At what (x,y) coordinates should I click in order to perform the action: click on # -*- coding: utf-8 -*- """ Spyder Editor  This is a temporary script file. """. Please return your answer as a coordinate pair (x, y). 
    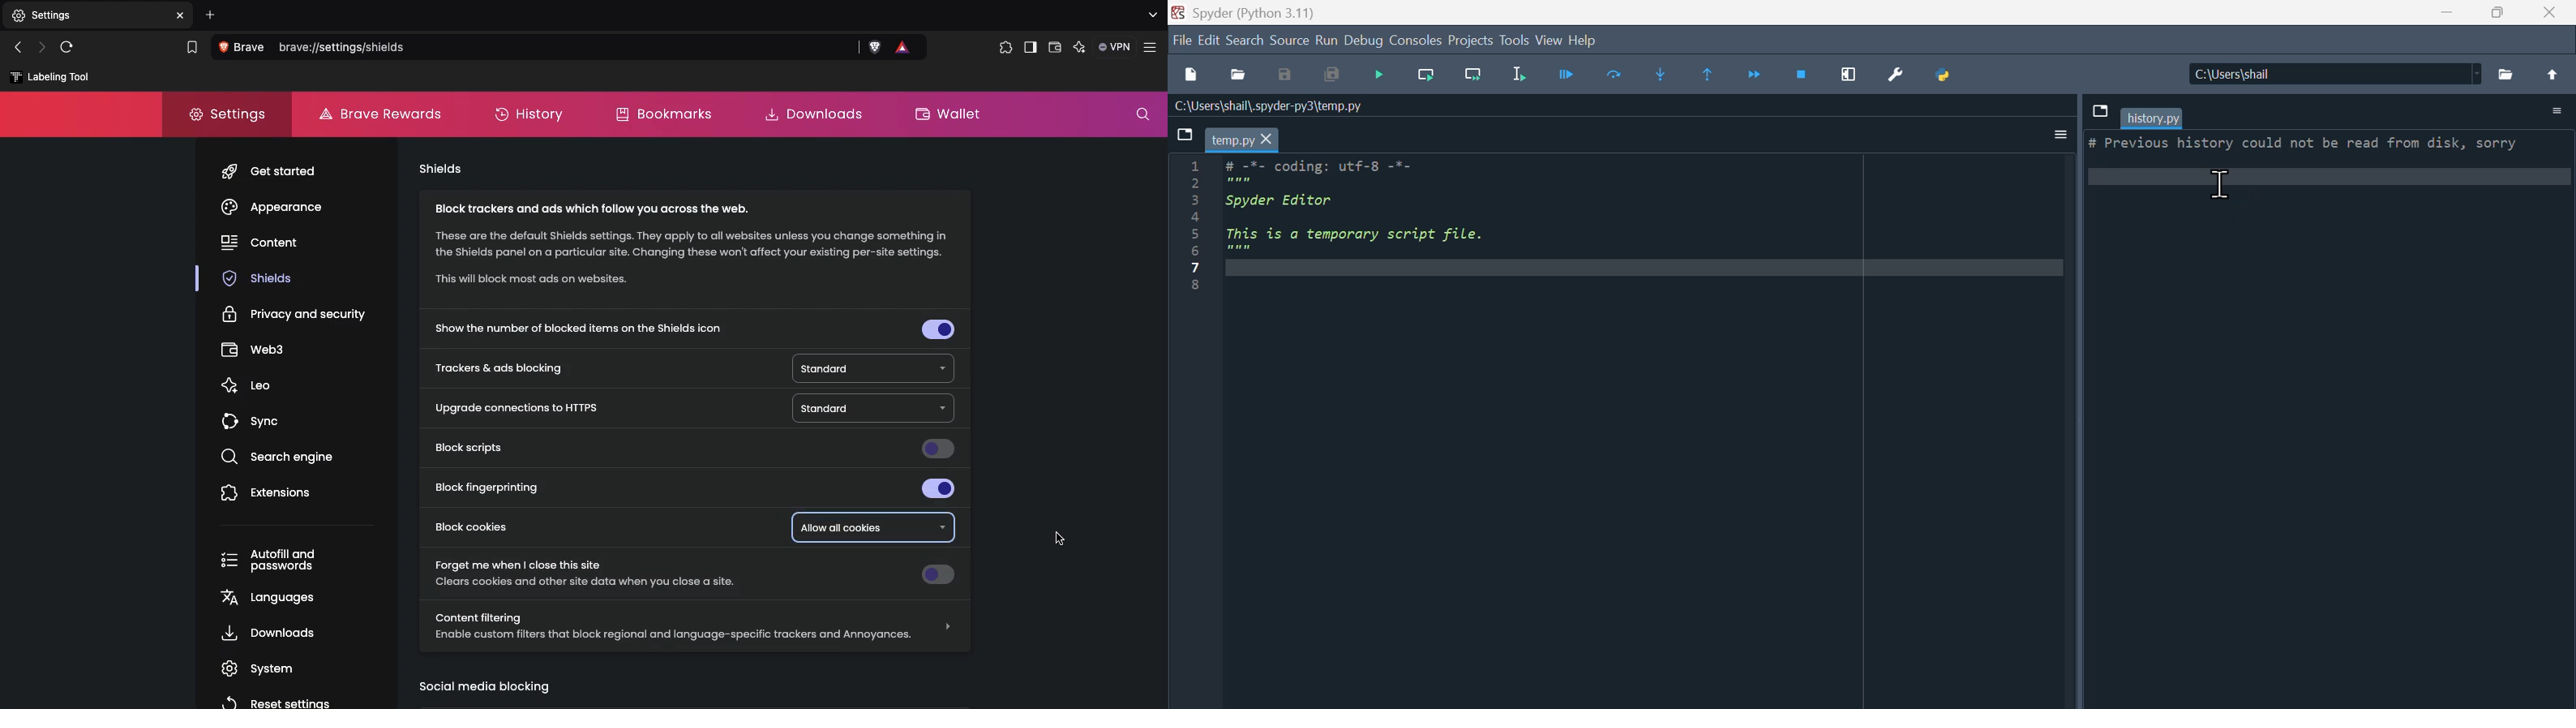
    Looking at the image, I should click on (1644, 220).